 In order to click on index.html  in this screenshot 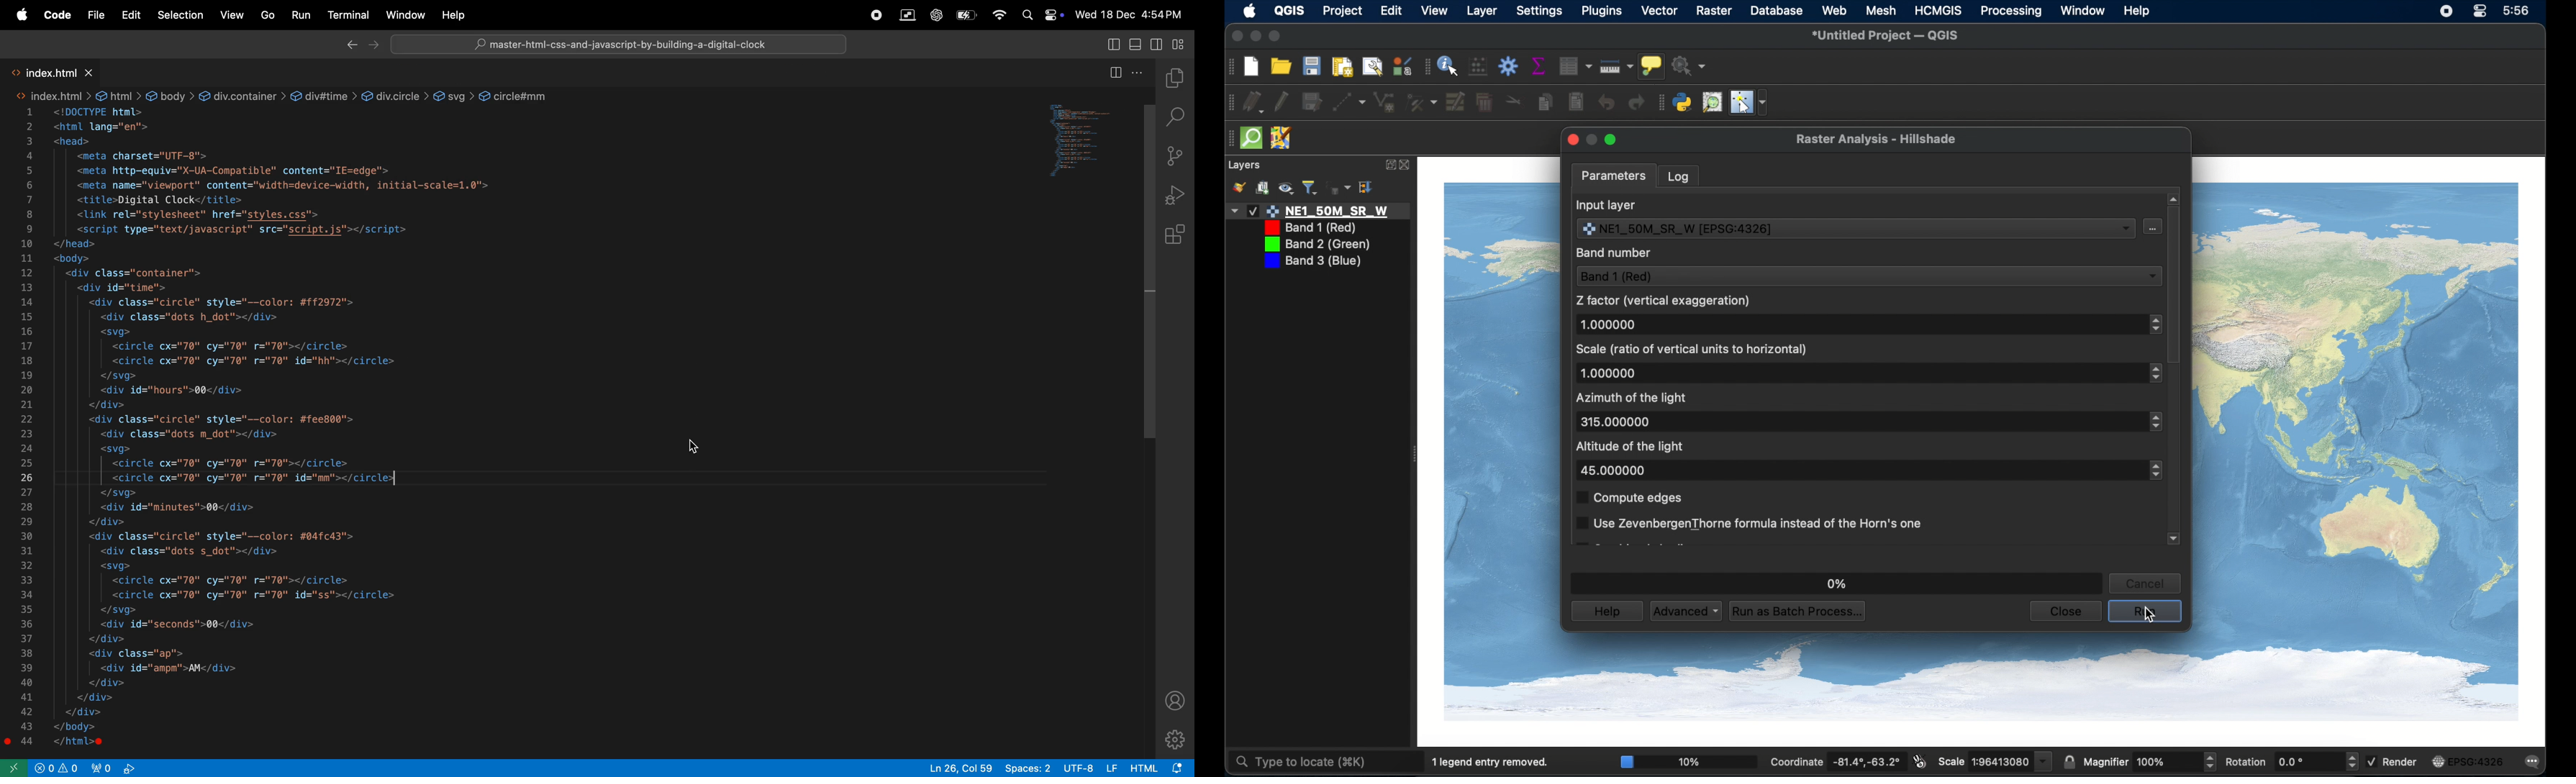, I will do `click(77, 73)`.